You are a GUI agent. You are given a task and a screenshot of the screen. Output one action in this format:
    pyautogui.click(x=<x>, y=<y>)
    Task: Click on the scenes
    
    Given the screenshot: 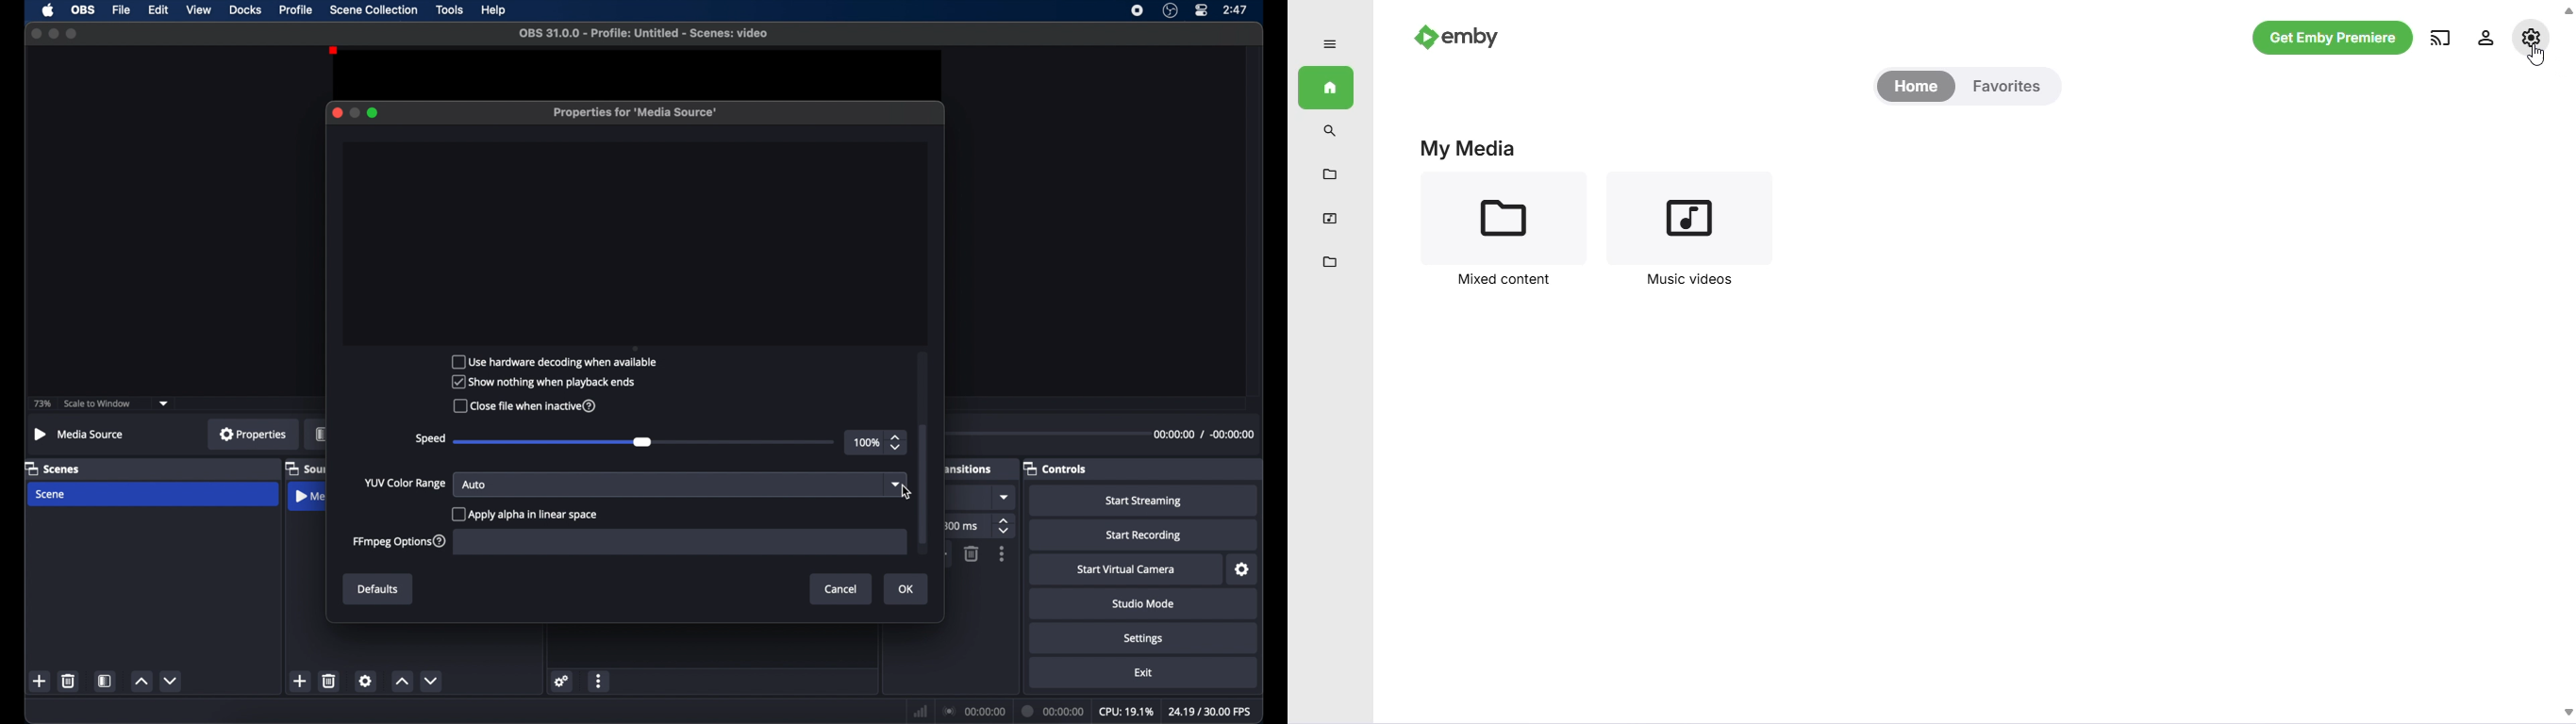 What is the action you would take?
    pyautogui.click(x=52, y=469)
    